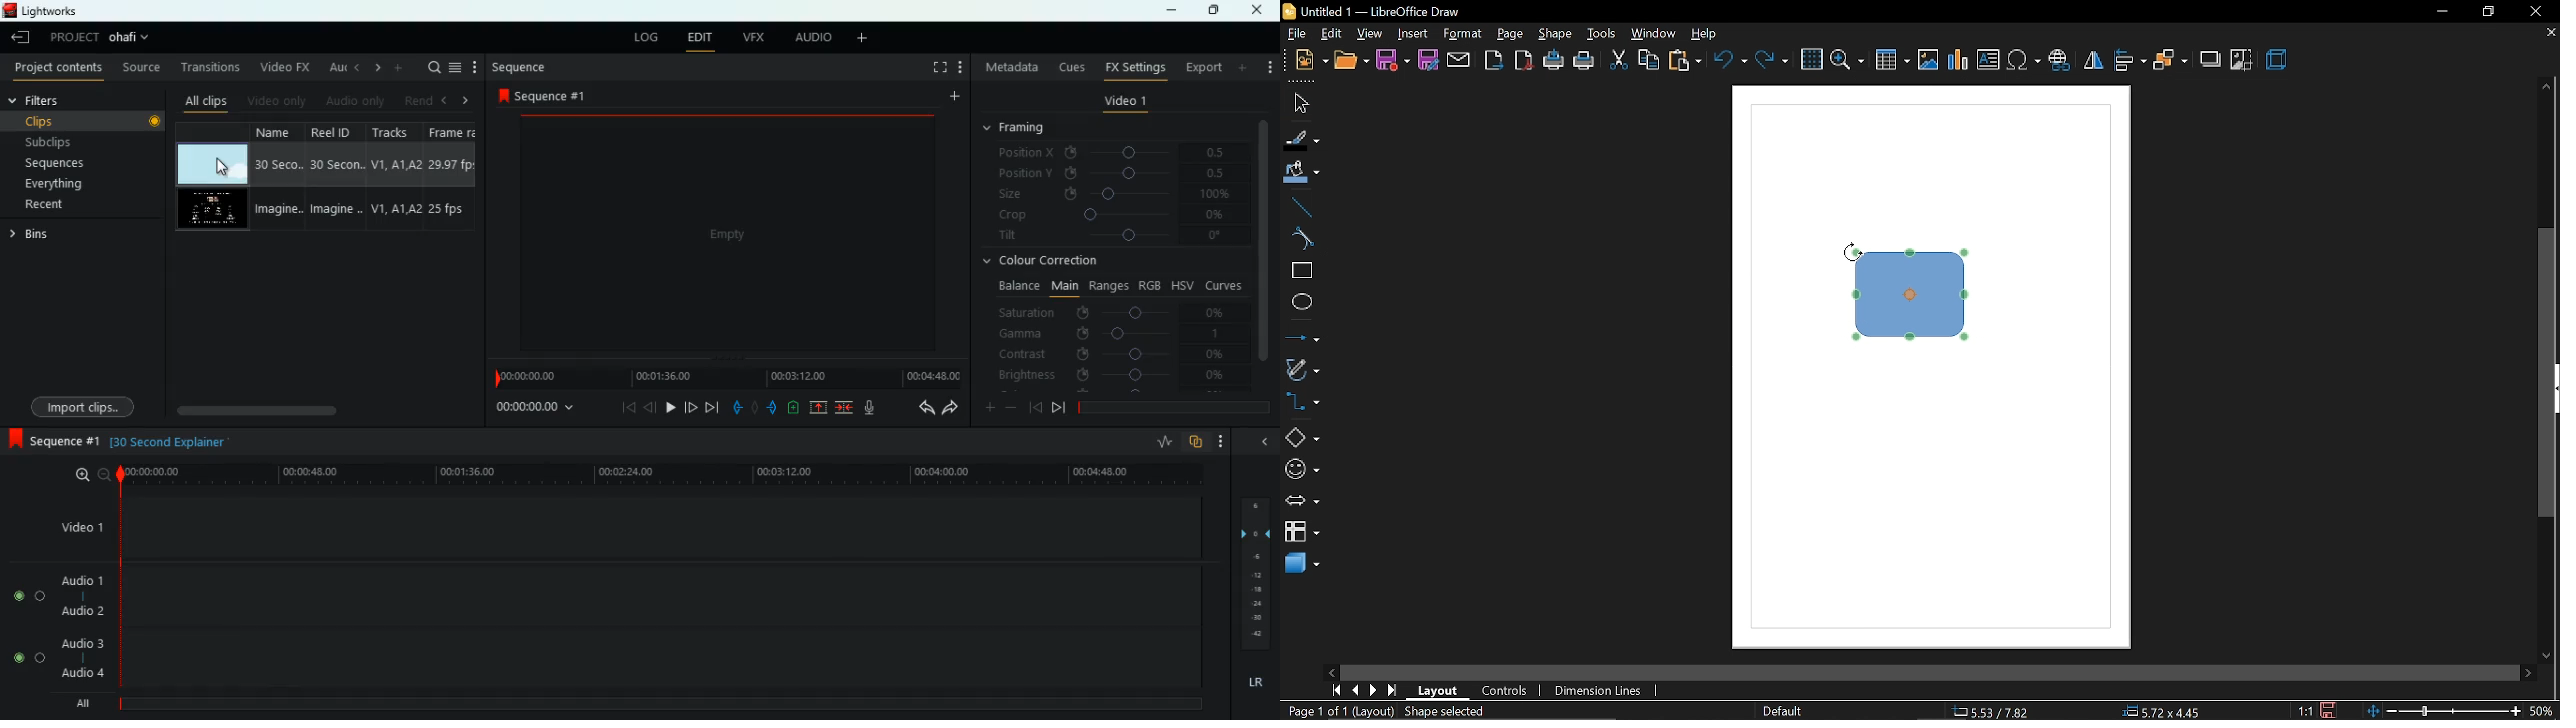 This screenshot has height=728, width=2576. What do you see at coordinates (59, 184) in the screenshot?
I see `everything` at bounding box center [59, 184].